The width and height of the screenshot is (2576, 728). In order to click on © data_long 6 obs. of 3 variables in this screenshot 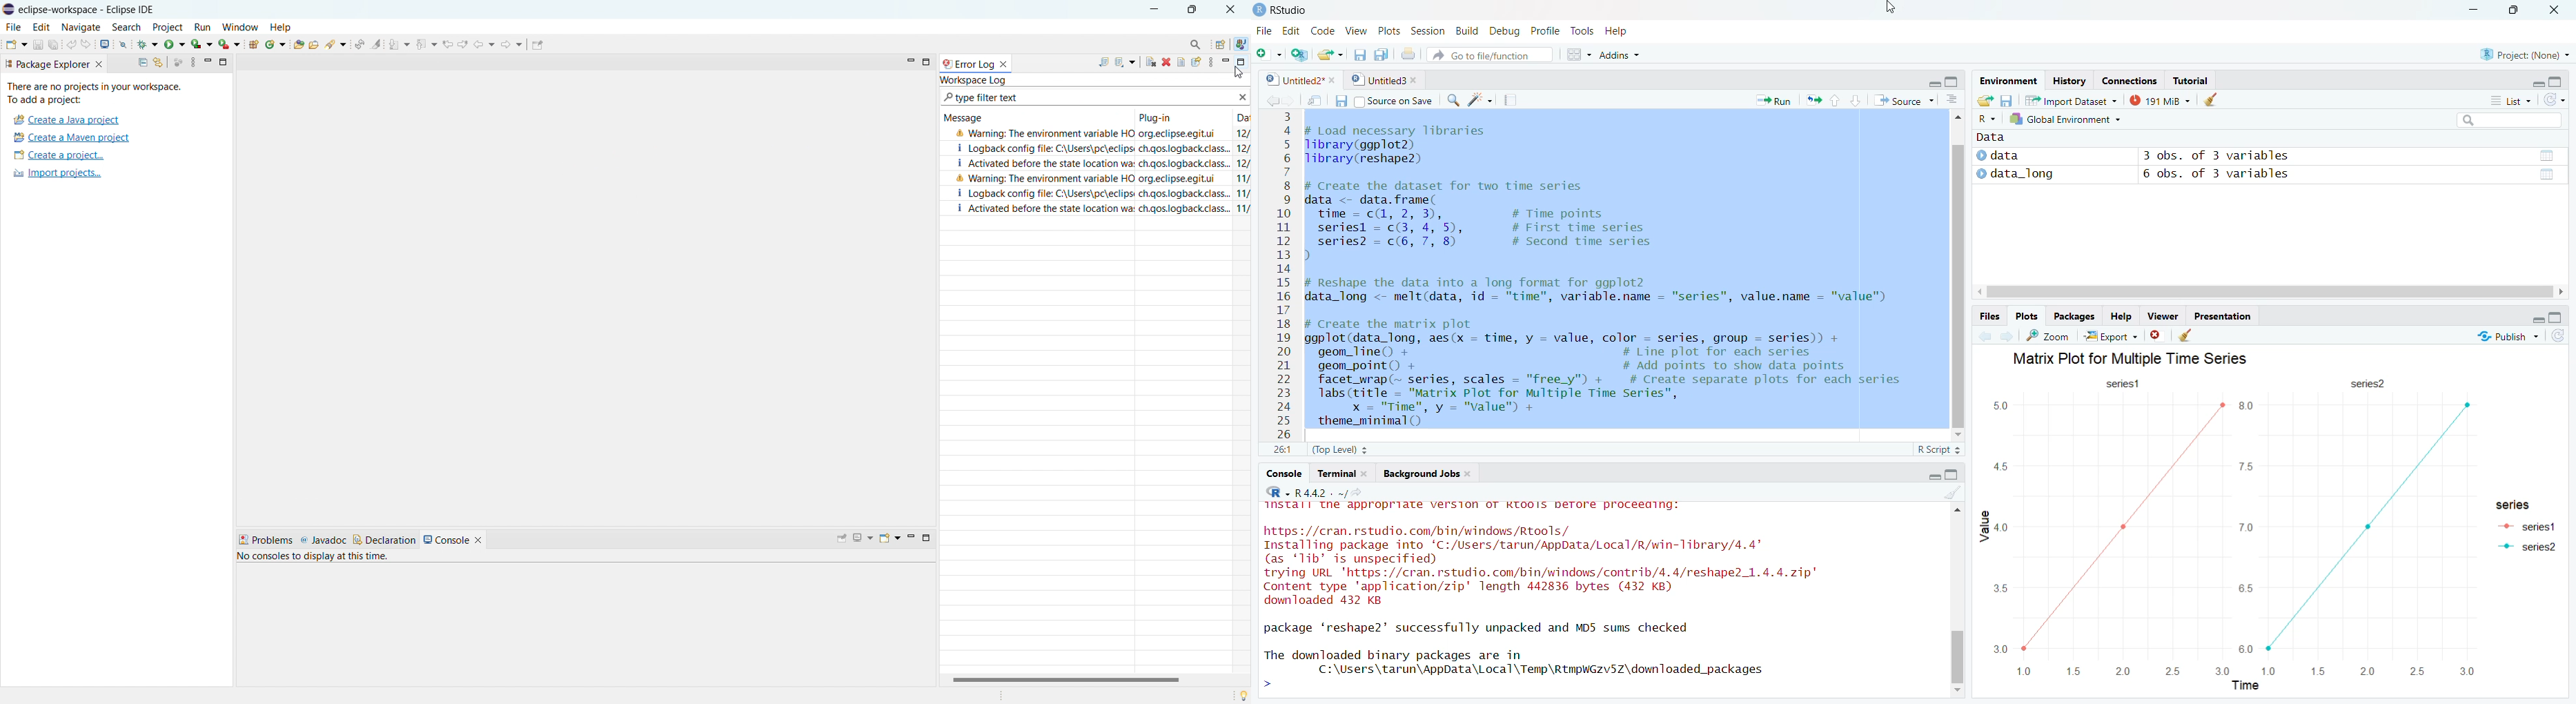, I will do `click(2268, 175)`.